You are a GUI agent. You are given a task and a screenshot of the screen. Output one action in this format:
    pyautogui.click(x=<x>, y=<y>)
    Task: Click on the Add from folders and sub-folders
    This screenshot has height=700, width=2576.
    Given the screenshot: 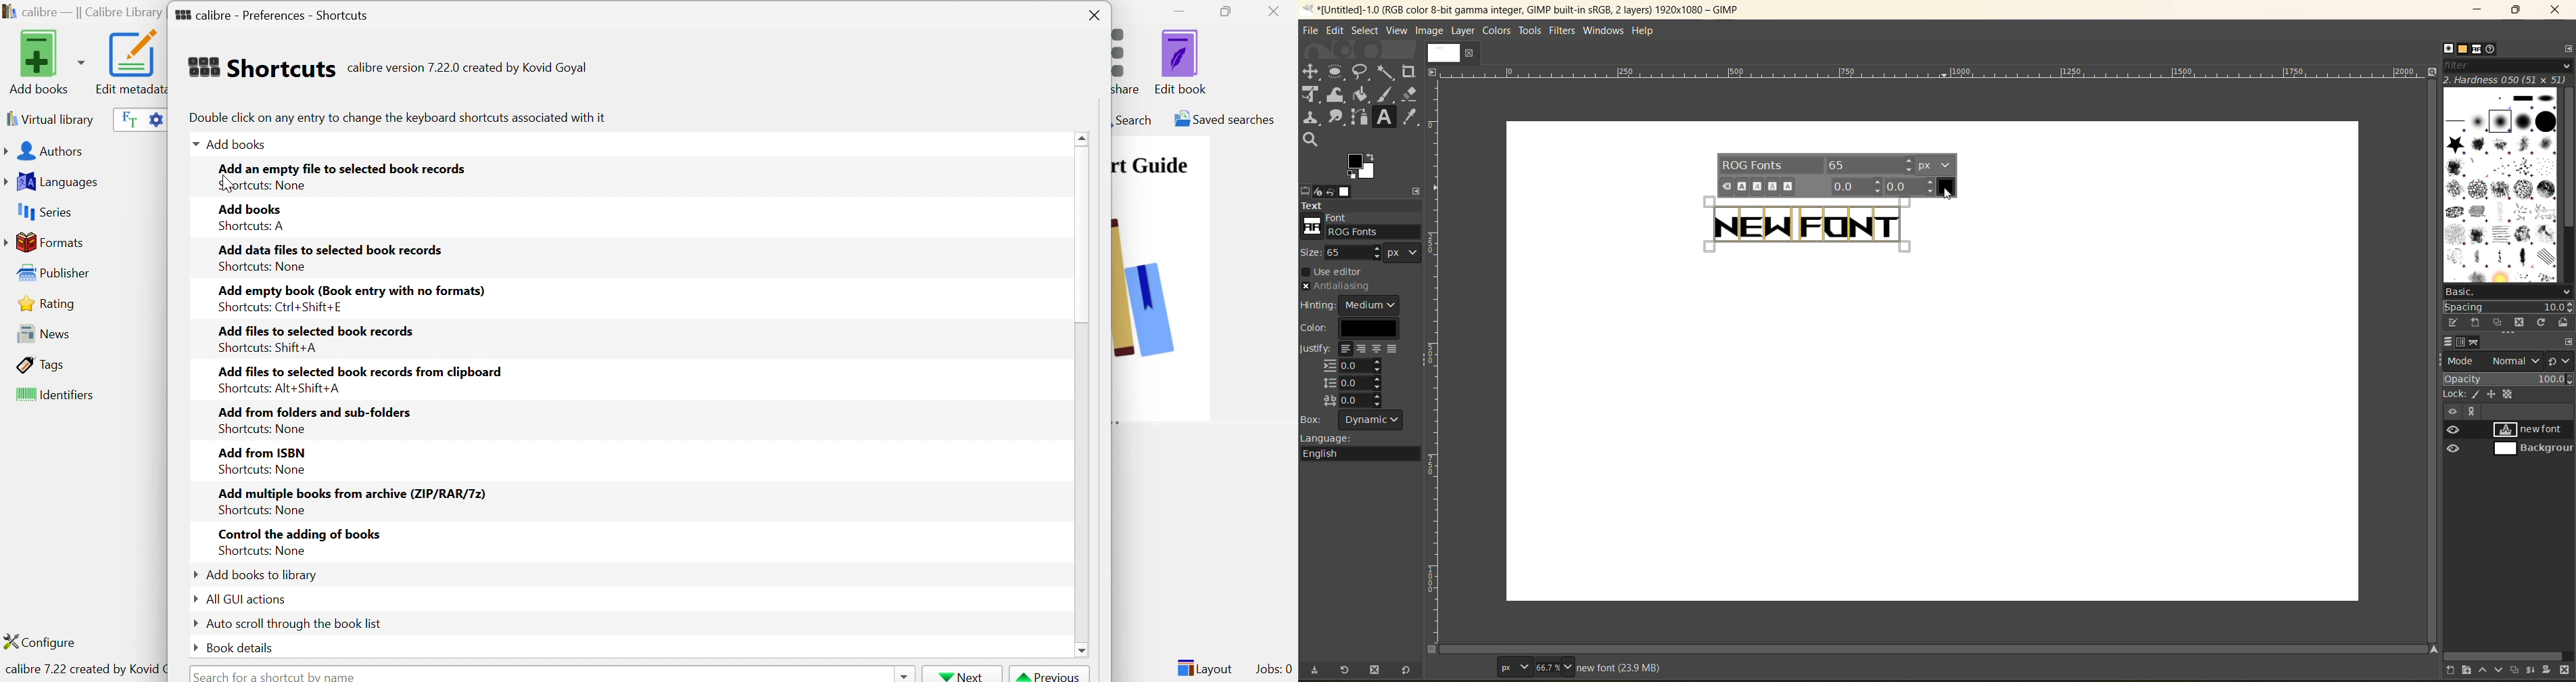 What is the action you would take?
    pyautogui.click(x=315, y=413)
    